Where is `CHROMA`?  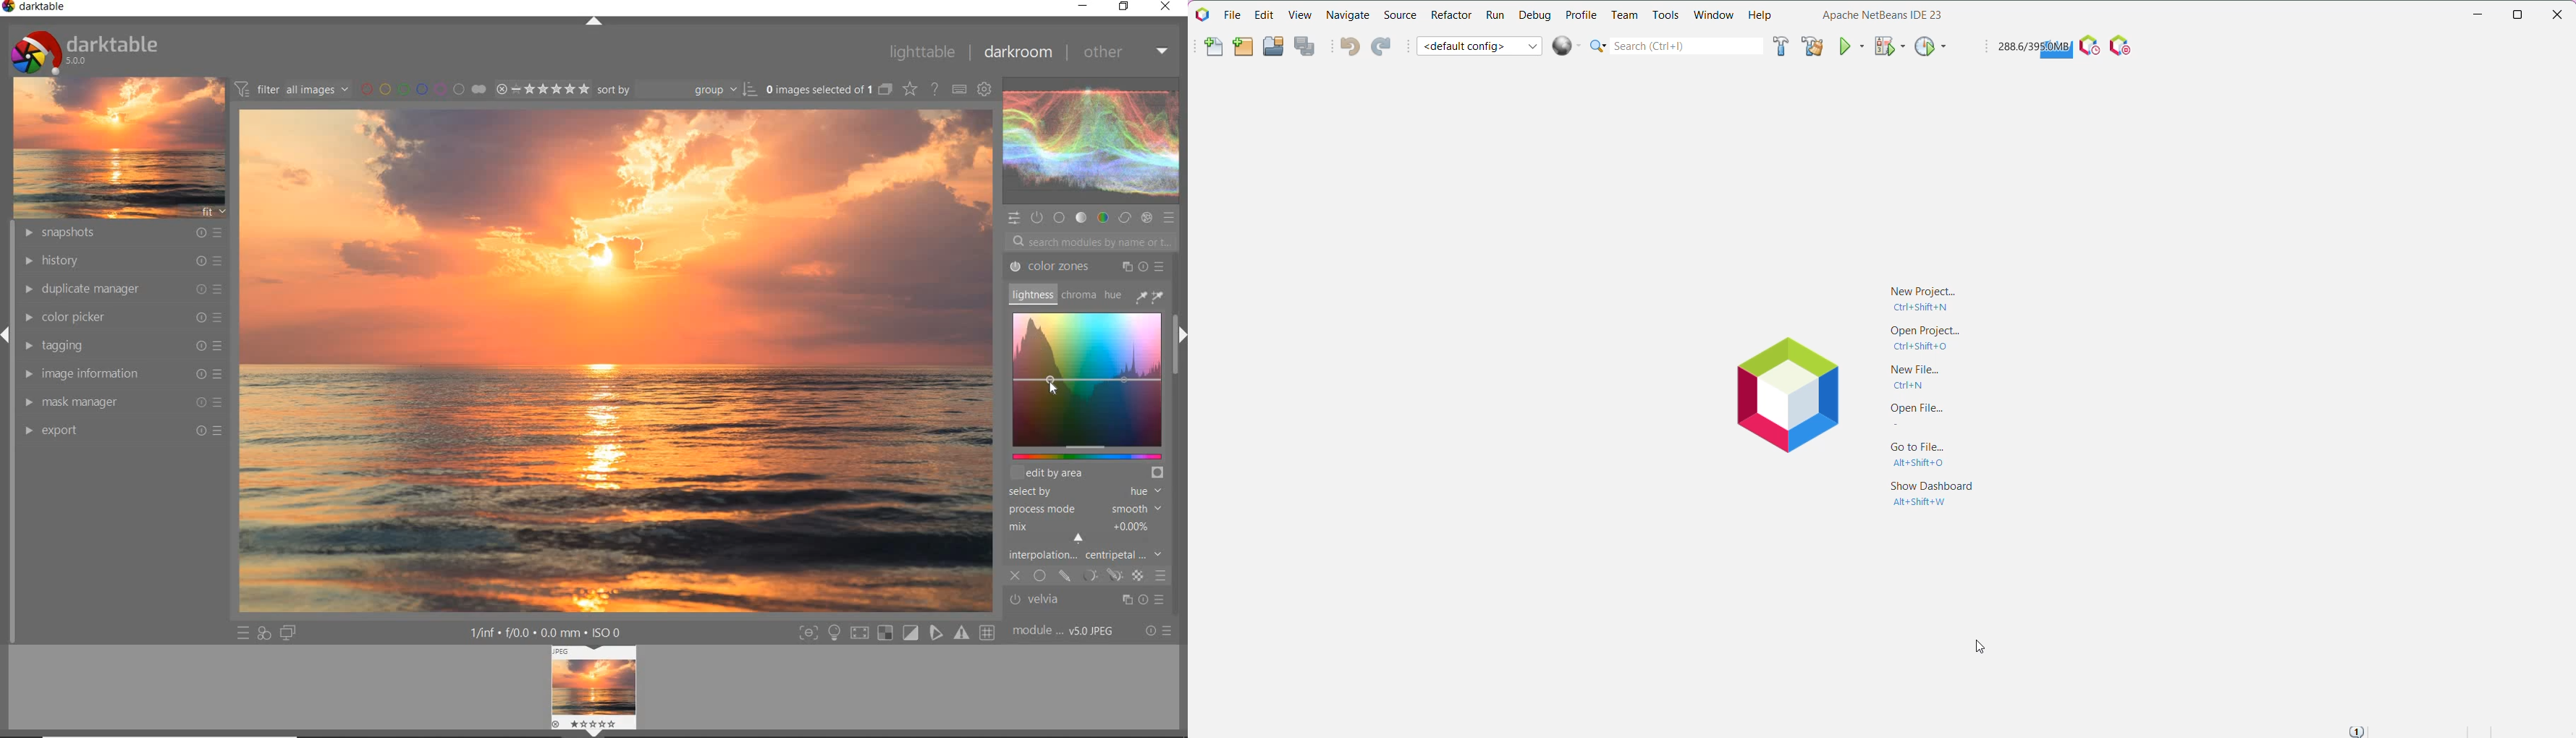 CHROMA is located at coordinates (1078, 295).